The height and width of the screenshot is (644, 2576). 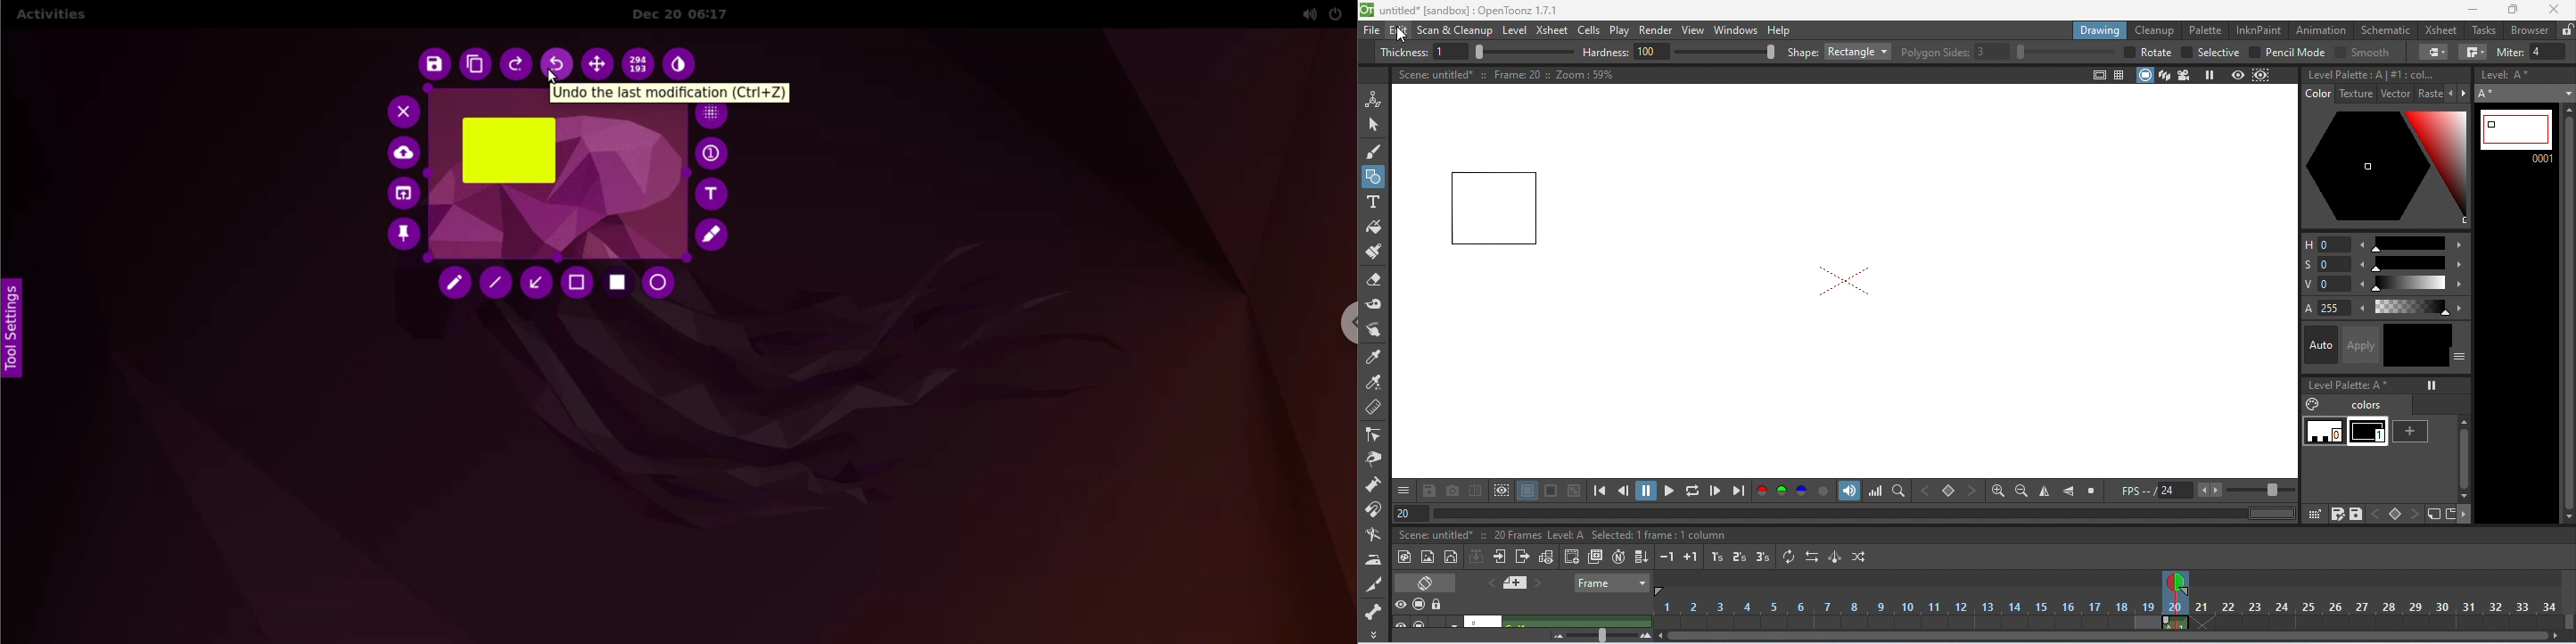 I want to click on auto, so click(x=2321, y=345).